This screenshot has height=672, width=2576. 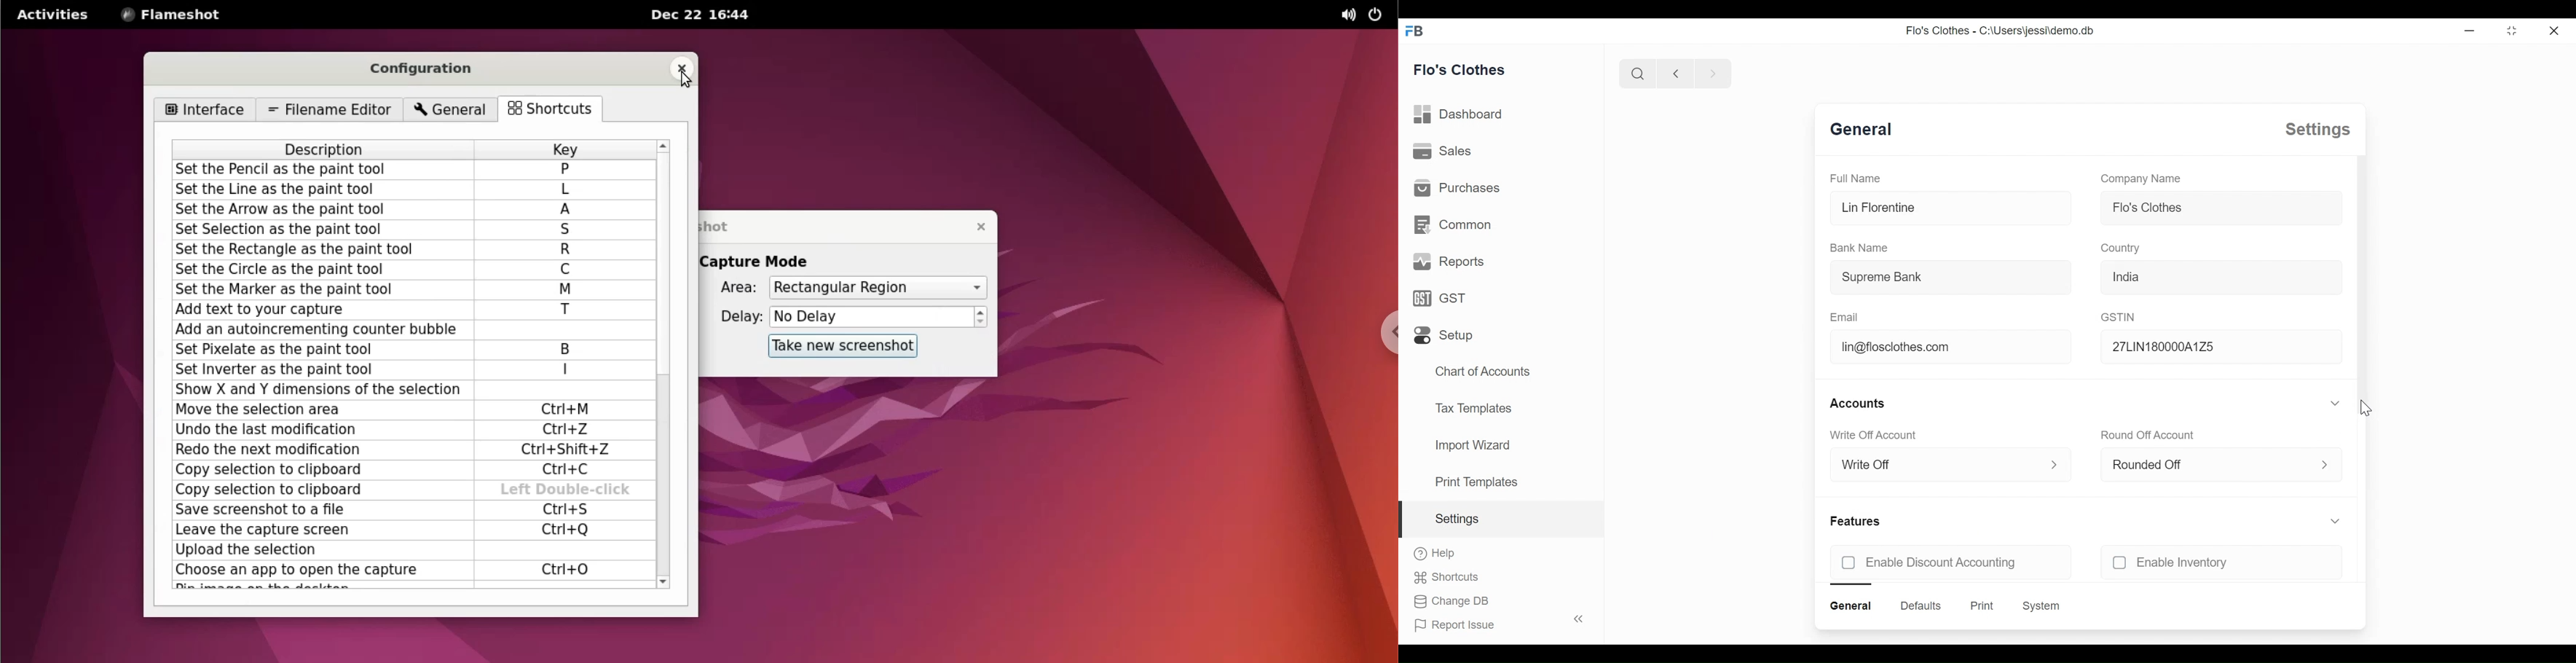 What do you see at coordinates (1380, 332) in the screenshot?
I see `chrome options` at bounding box center [1380, 332].